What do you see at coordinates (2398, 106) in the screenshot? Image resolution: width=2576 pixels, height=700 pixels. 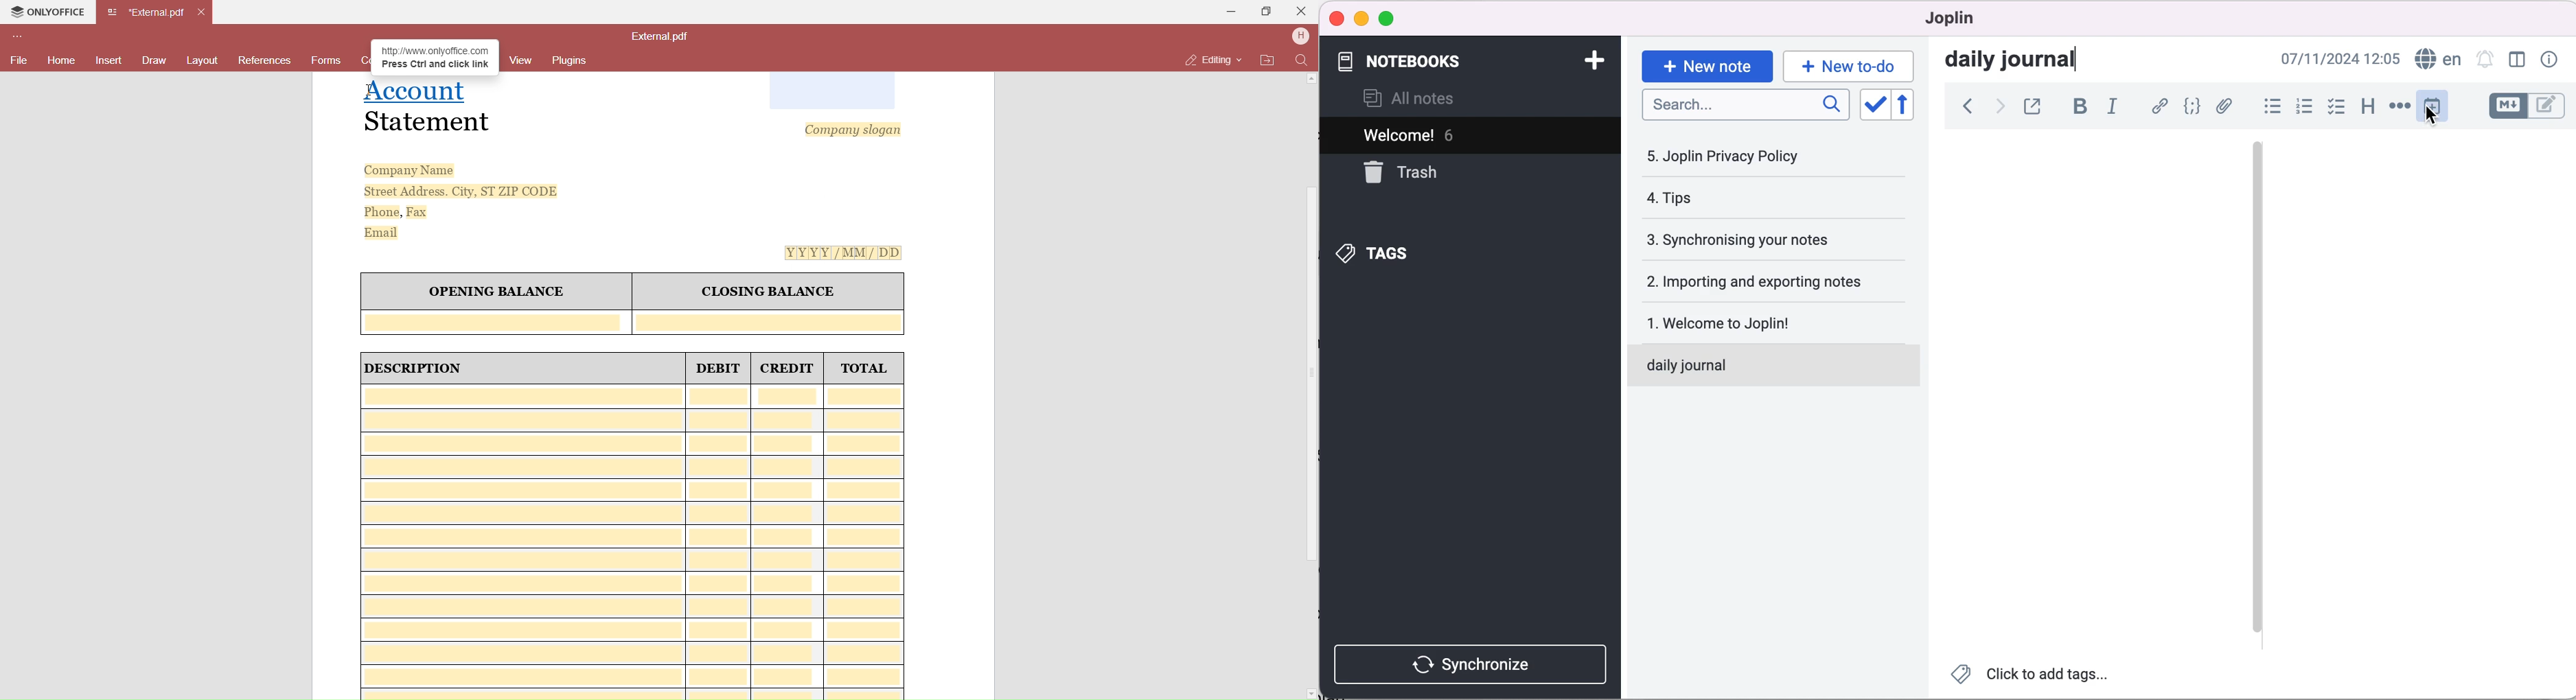 I see `horizontal rule` at bounding box center [2398, 106].